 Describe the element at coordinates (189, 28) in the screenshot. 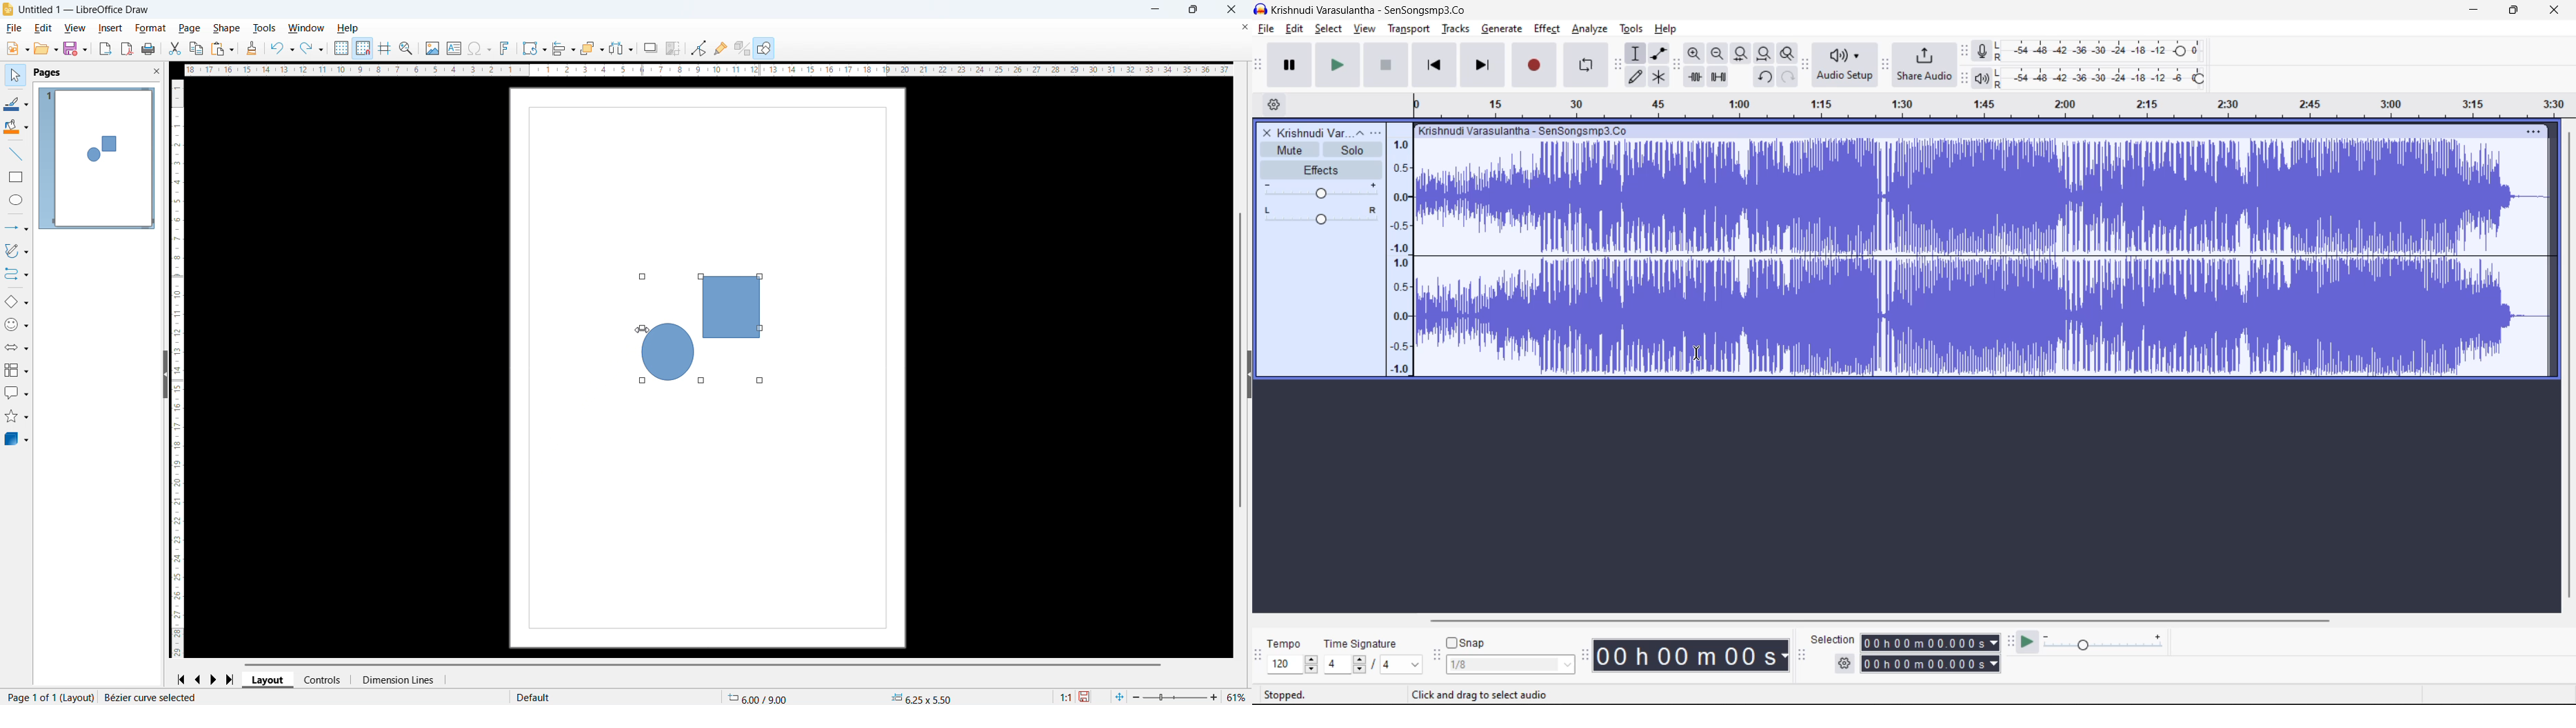

I see `page ` at that location.